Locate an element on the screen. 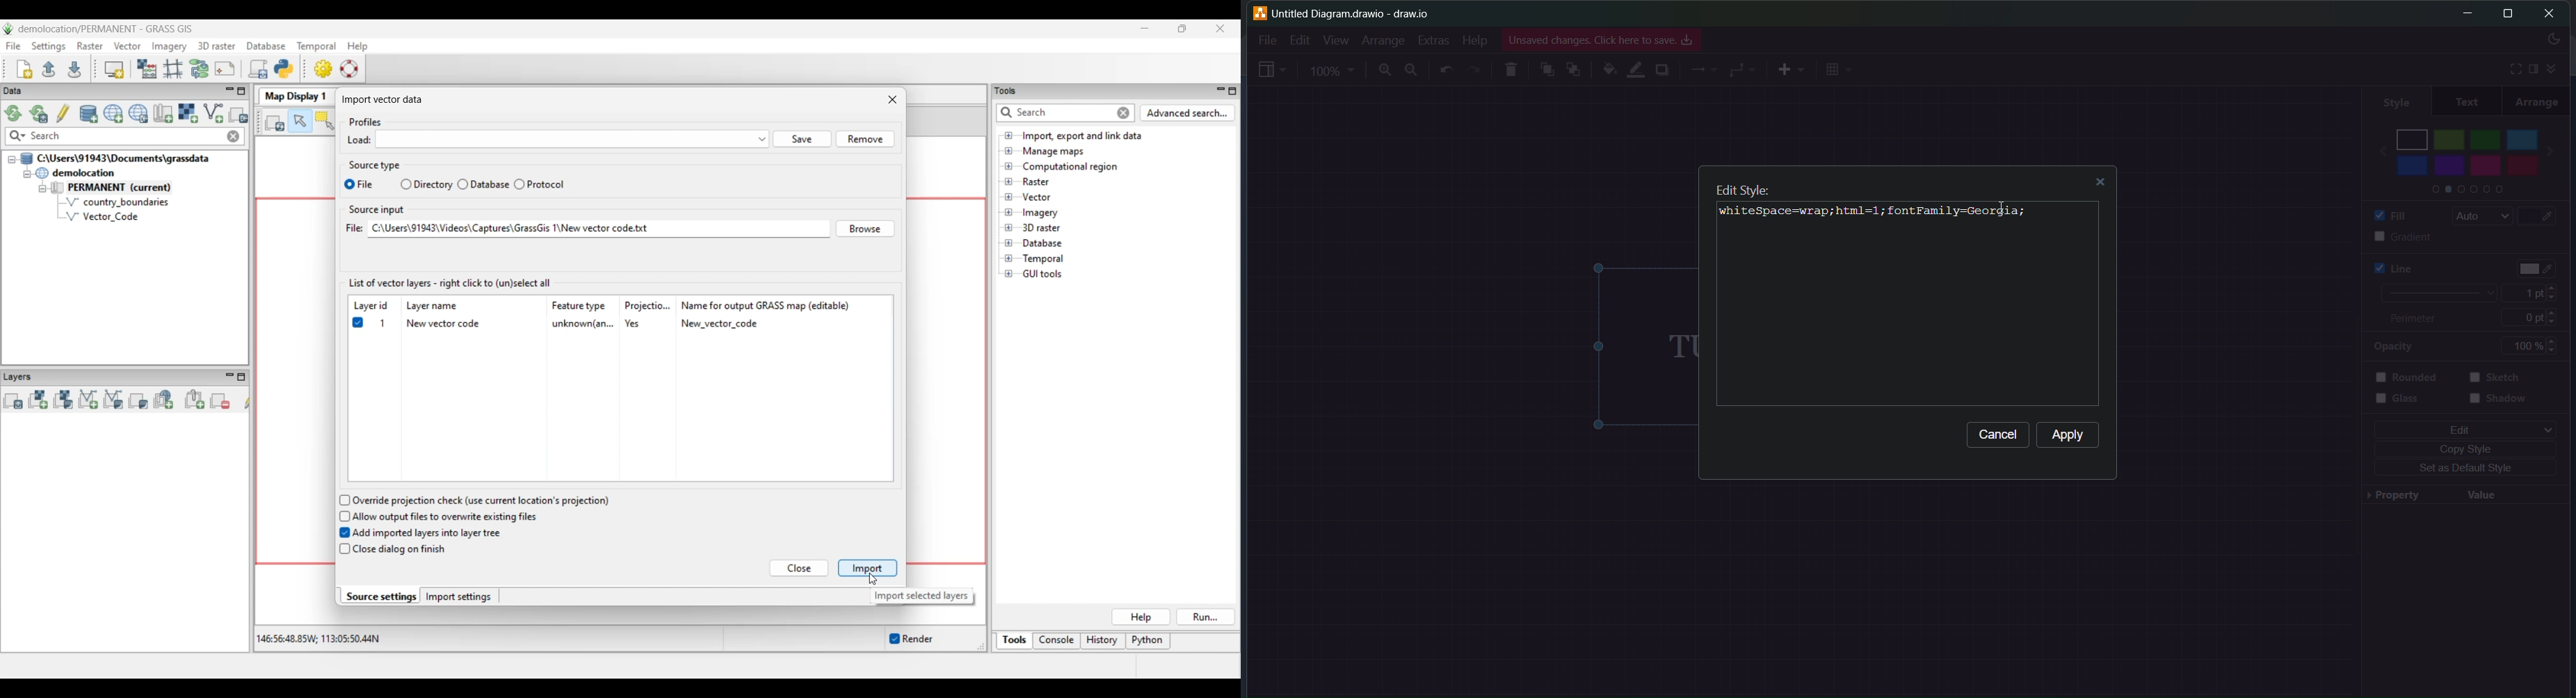 This screenshot has height=700, width=2576. connector is located at coordinates (1743, 70).